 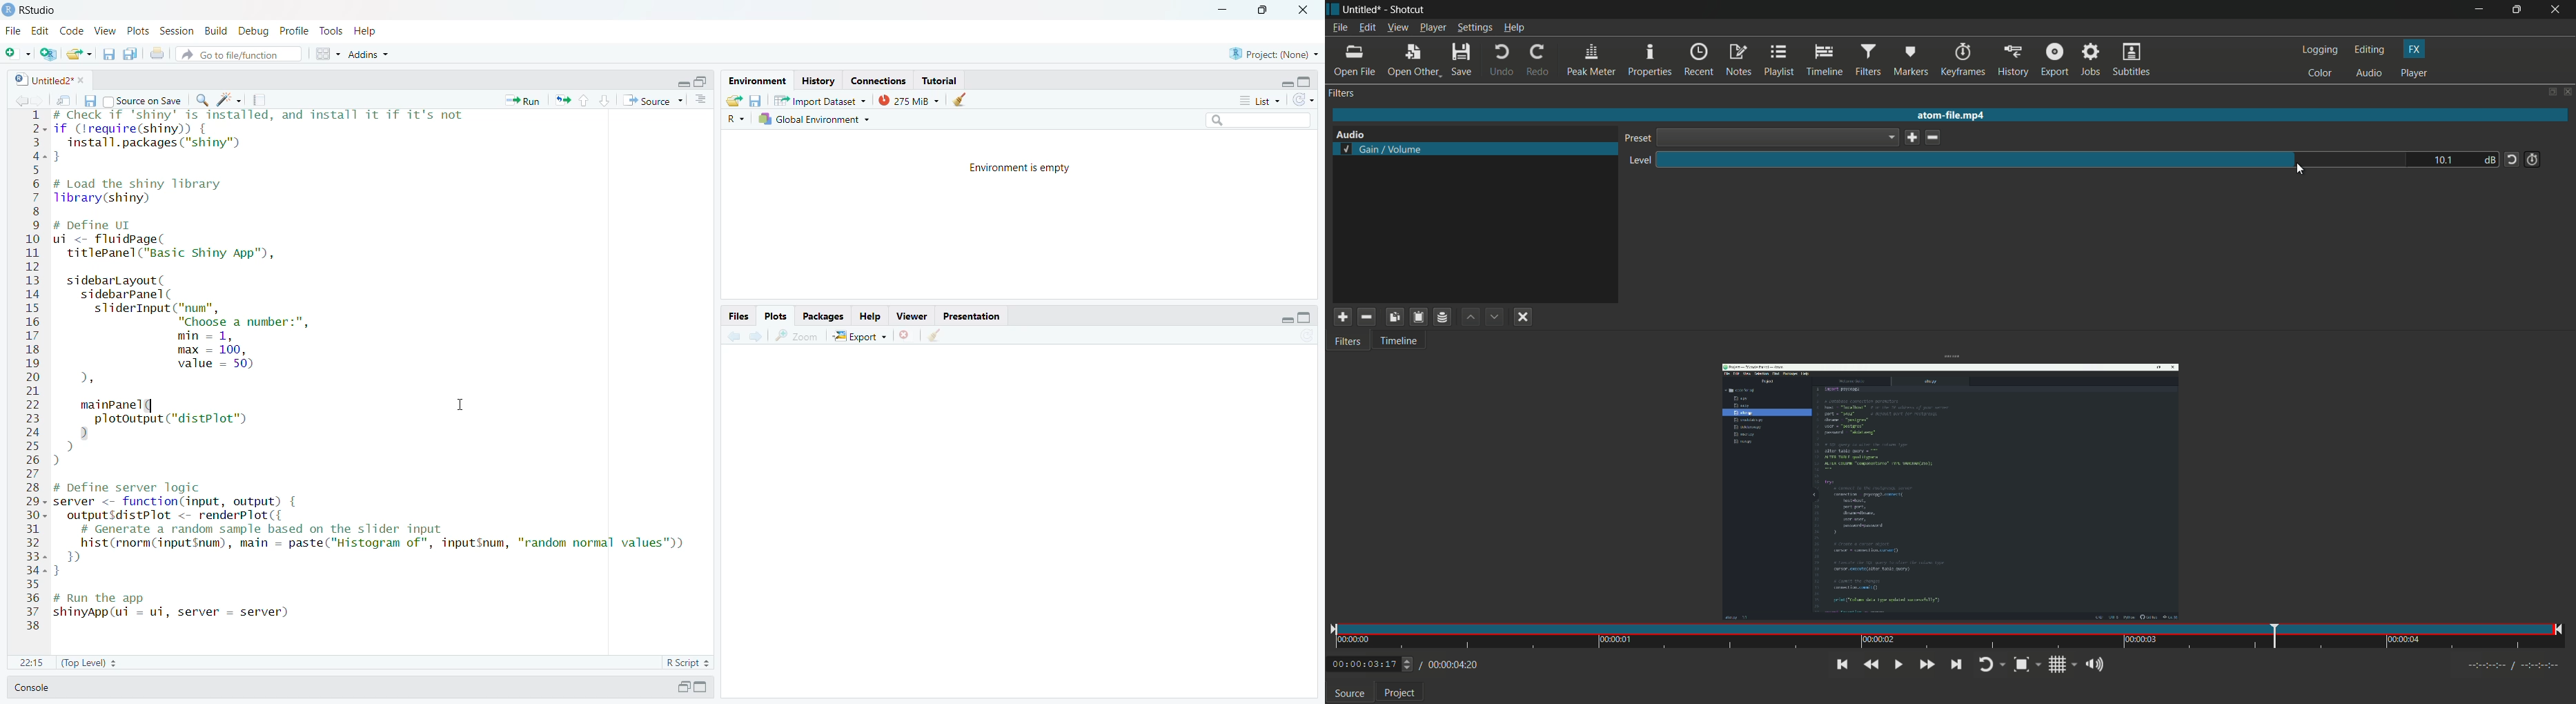 What do you see at coordinates (1524, 317) in the screenshot?
I see `deselect filter` at bounding box center [1524, 317].